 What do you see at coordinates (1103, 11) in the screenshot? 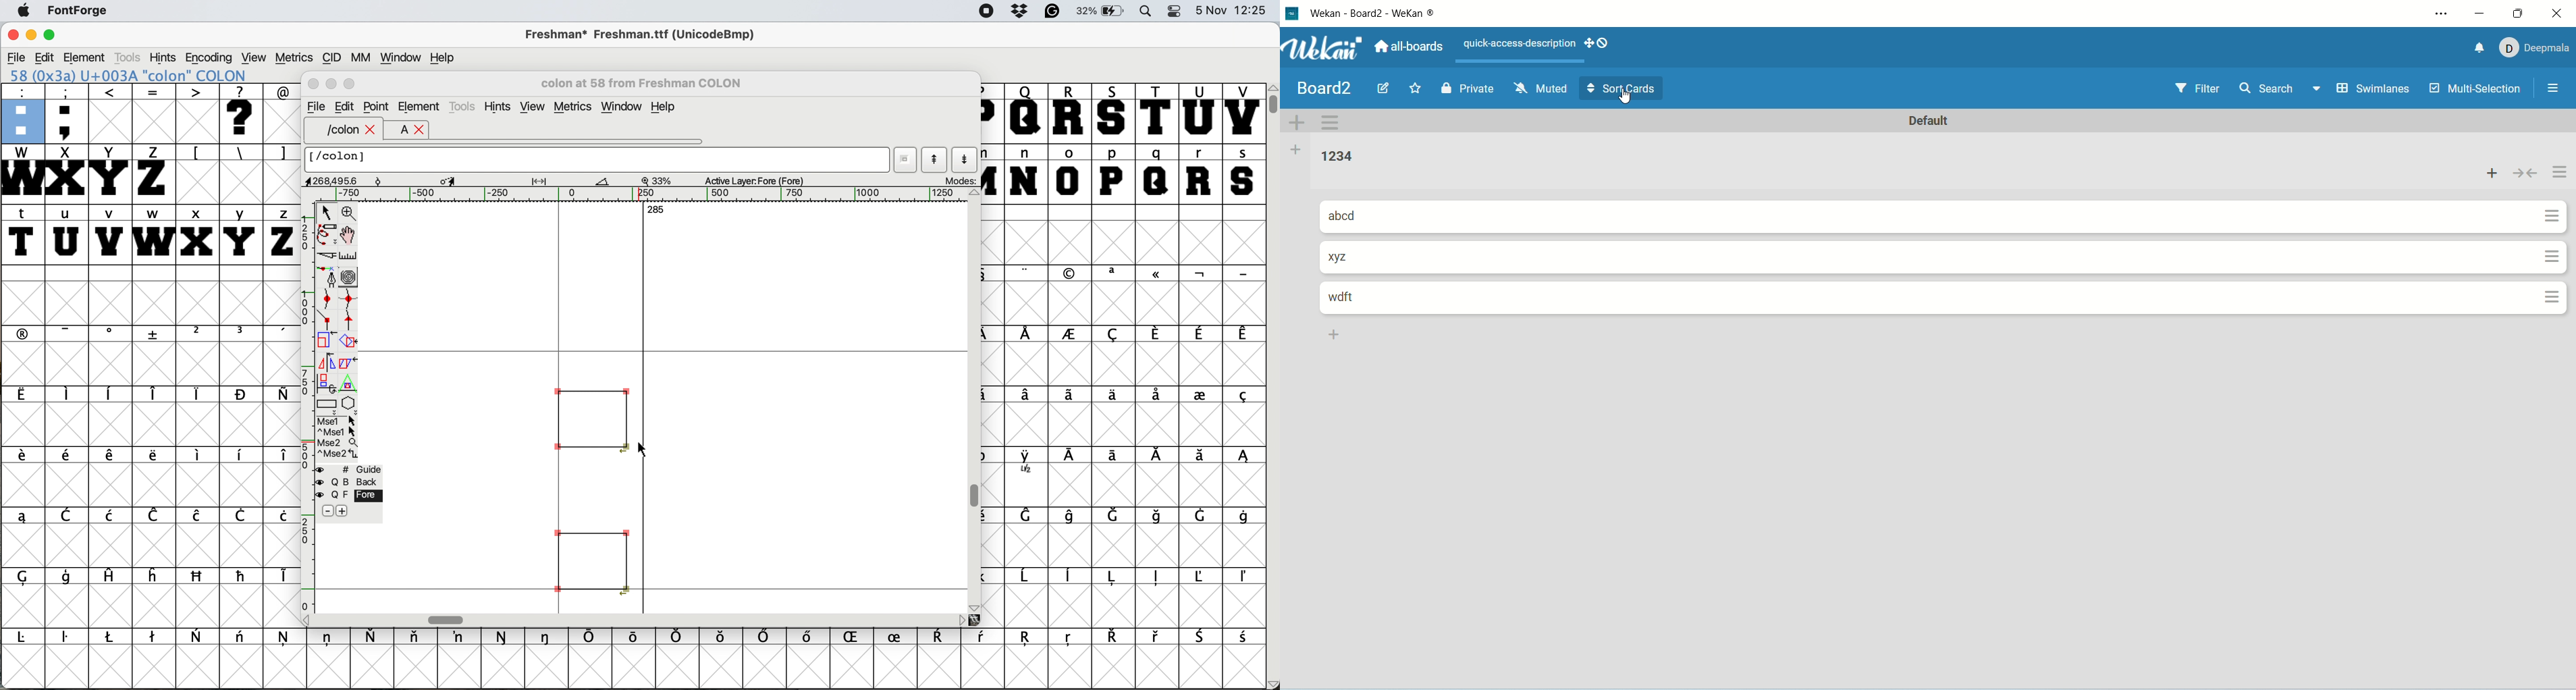
I see `battery` at bounding box center [1103, 11].